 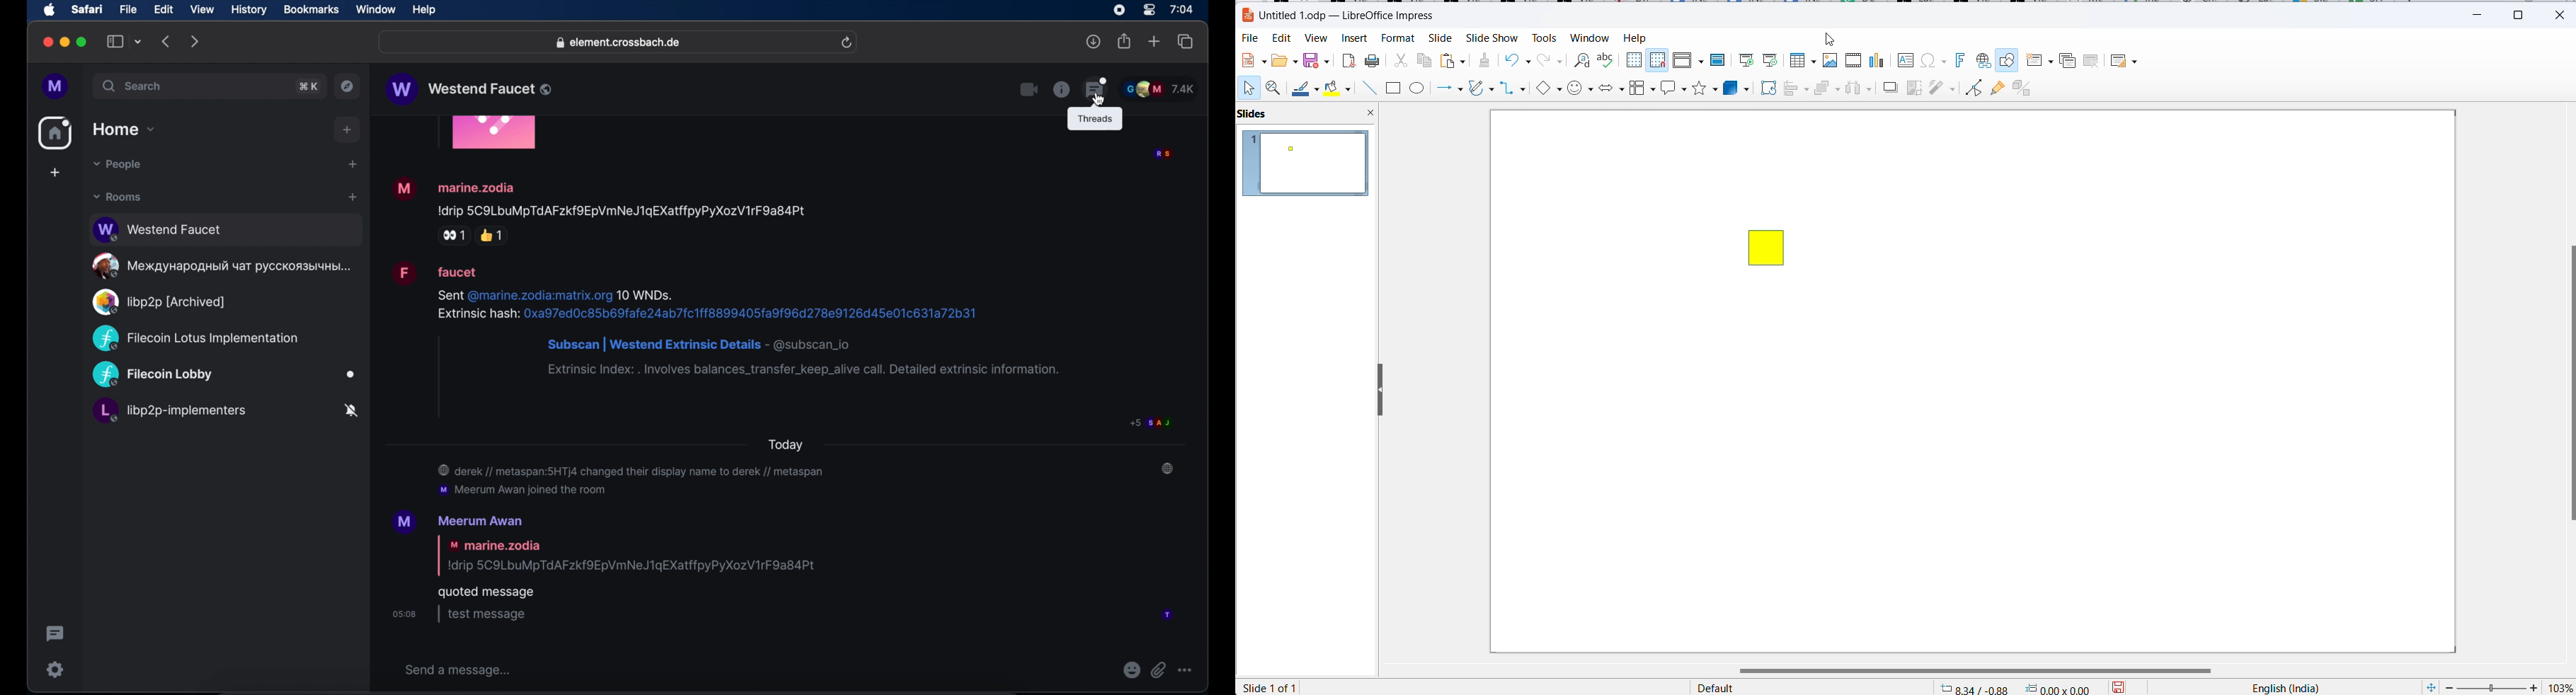 I want to click on page style, so click(x=1807, y=687).